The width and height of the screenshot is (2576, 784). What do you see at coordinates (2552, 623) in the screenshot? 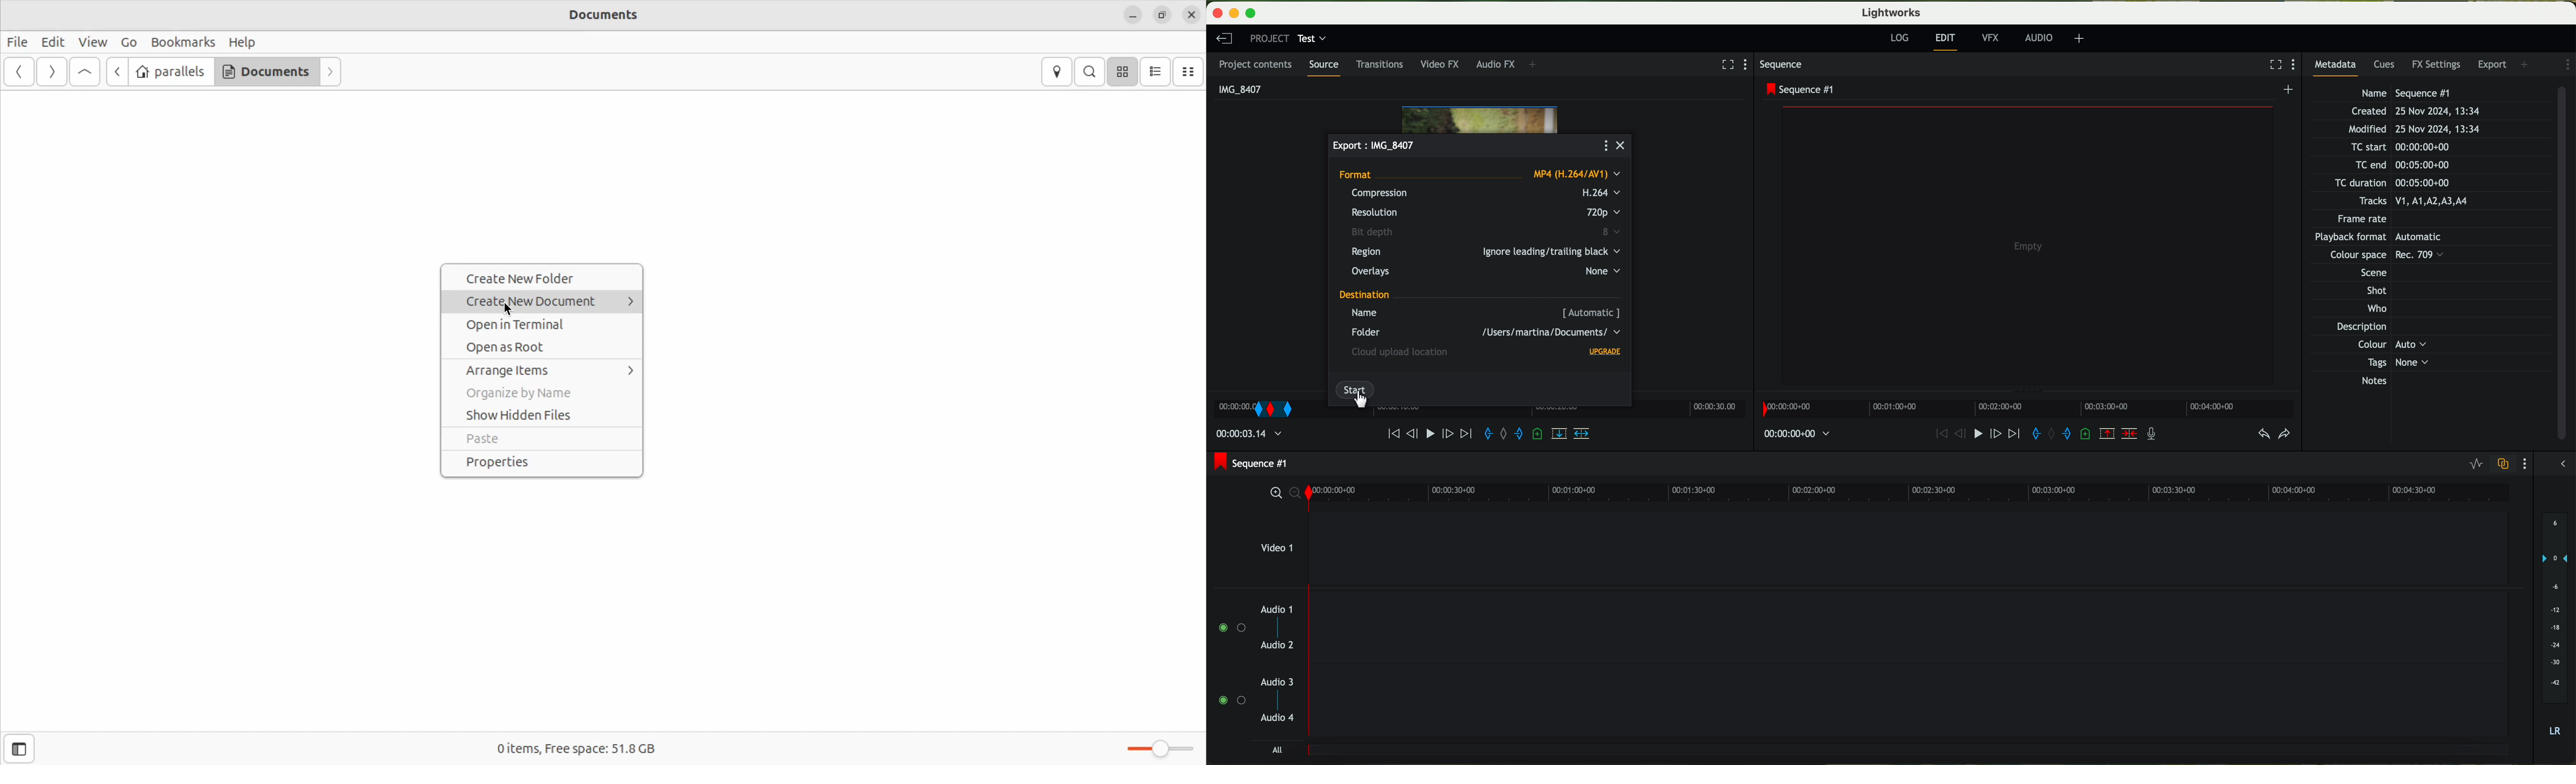
I see `audio output level (dB)` at bounding box center [2552, 623].